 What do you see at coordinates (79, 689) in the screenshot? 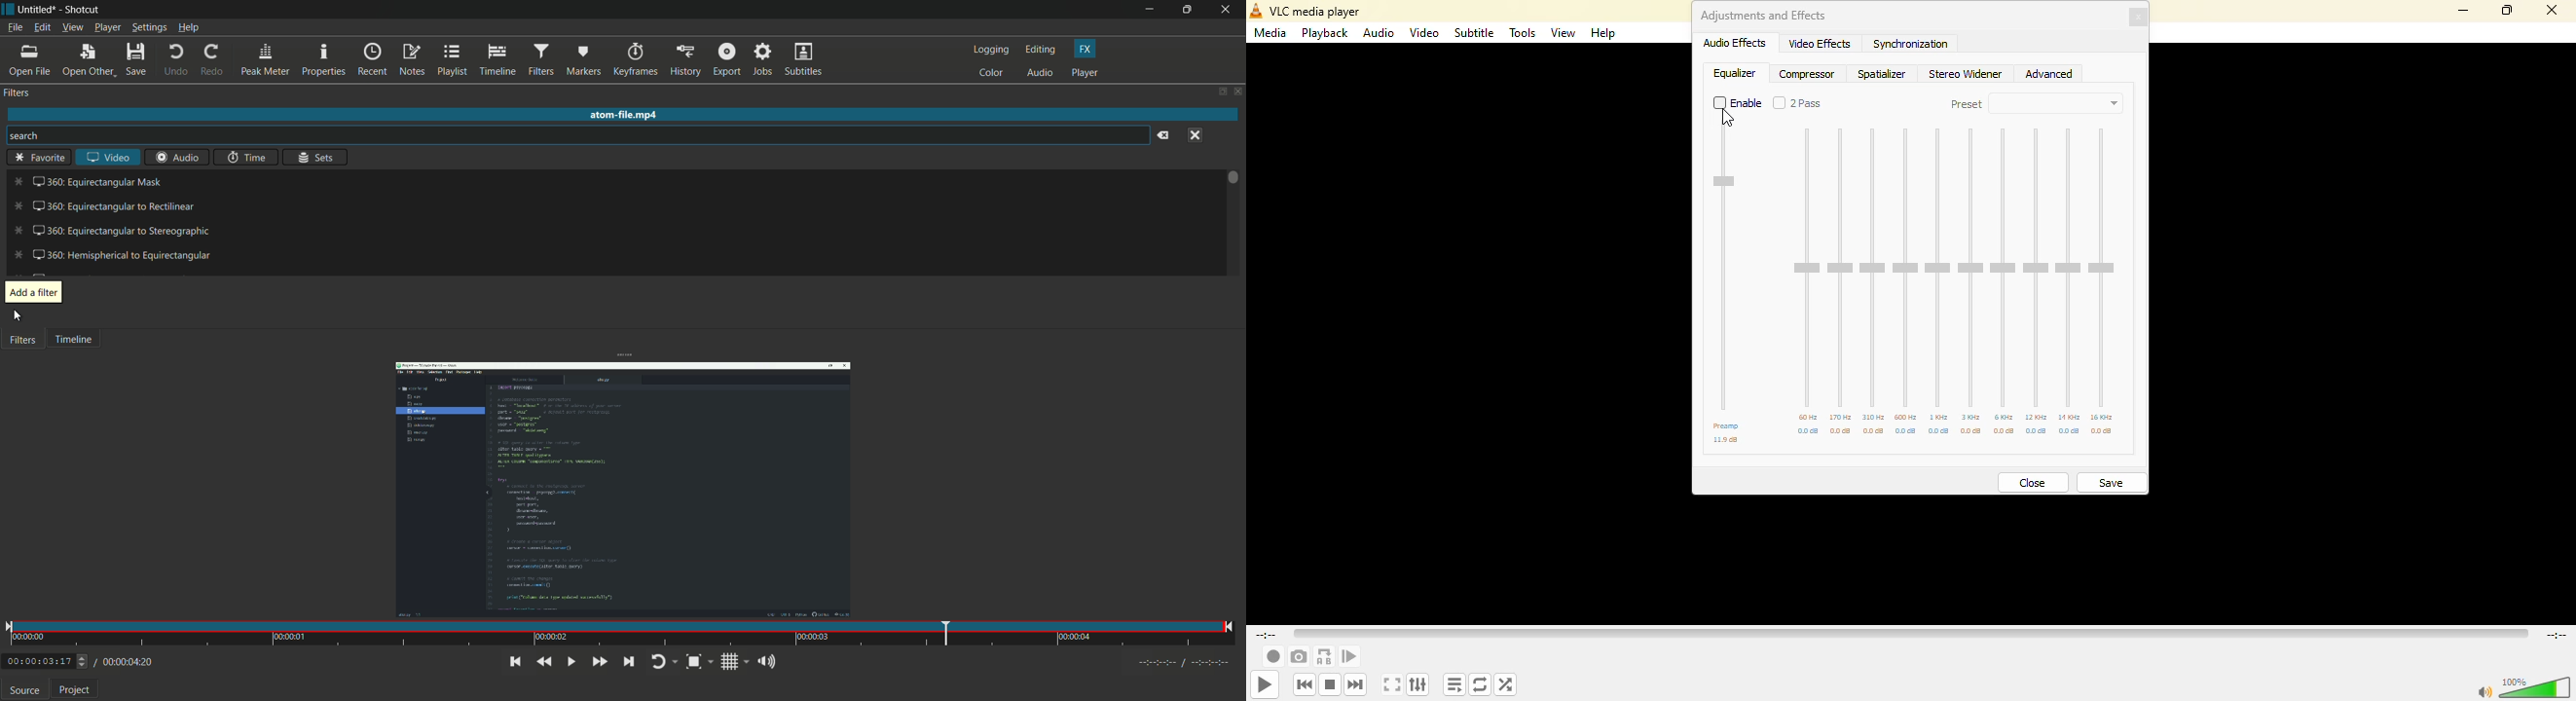
I see `Project` at bounding box center [79, 689].